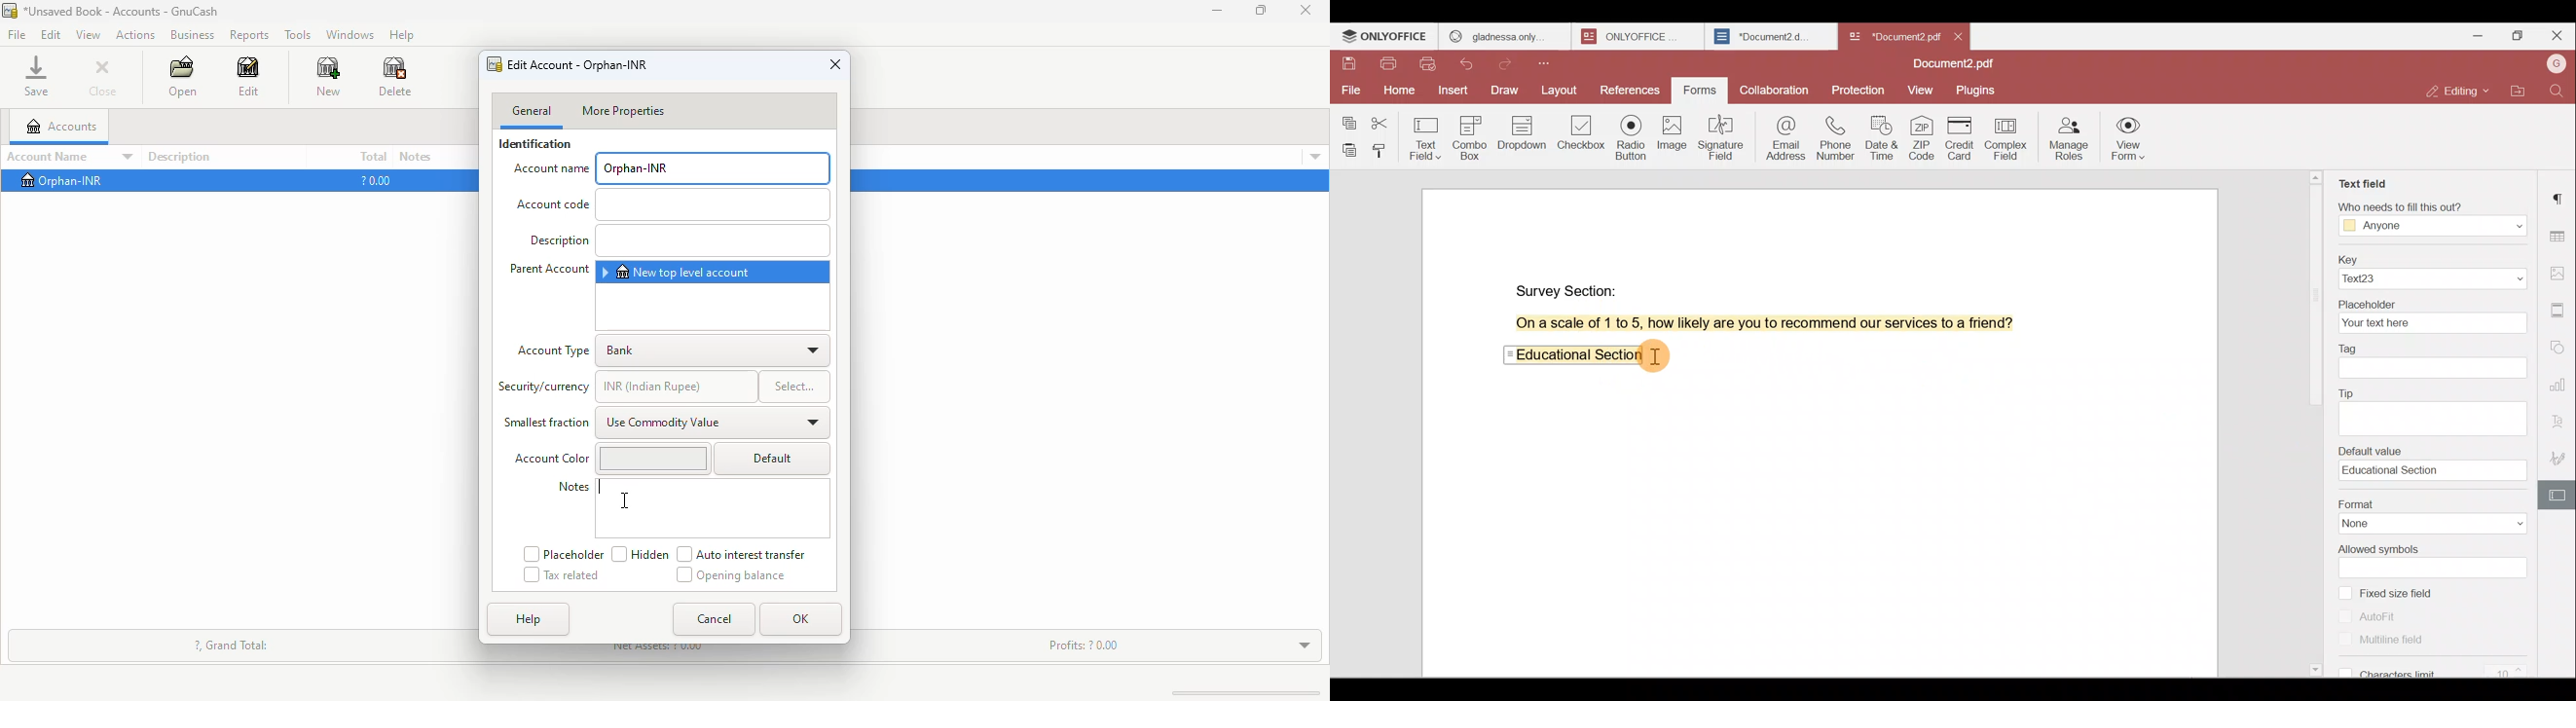  Describe the element at coordinates (1660, 356) in the screenshot. I see `Cursor` at that location.